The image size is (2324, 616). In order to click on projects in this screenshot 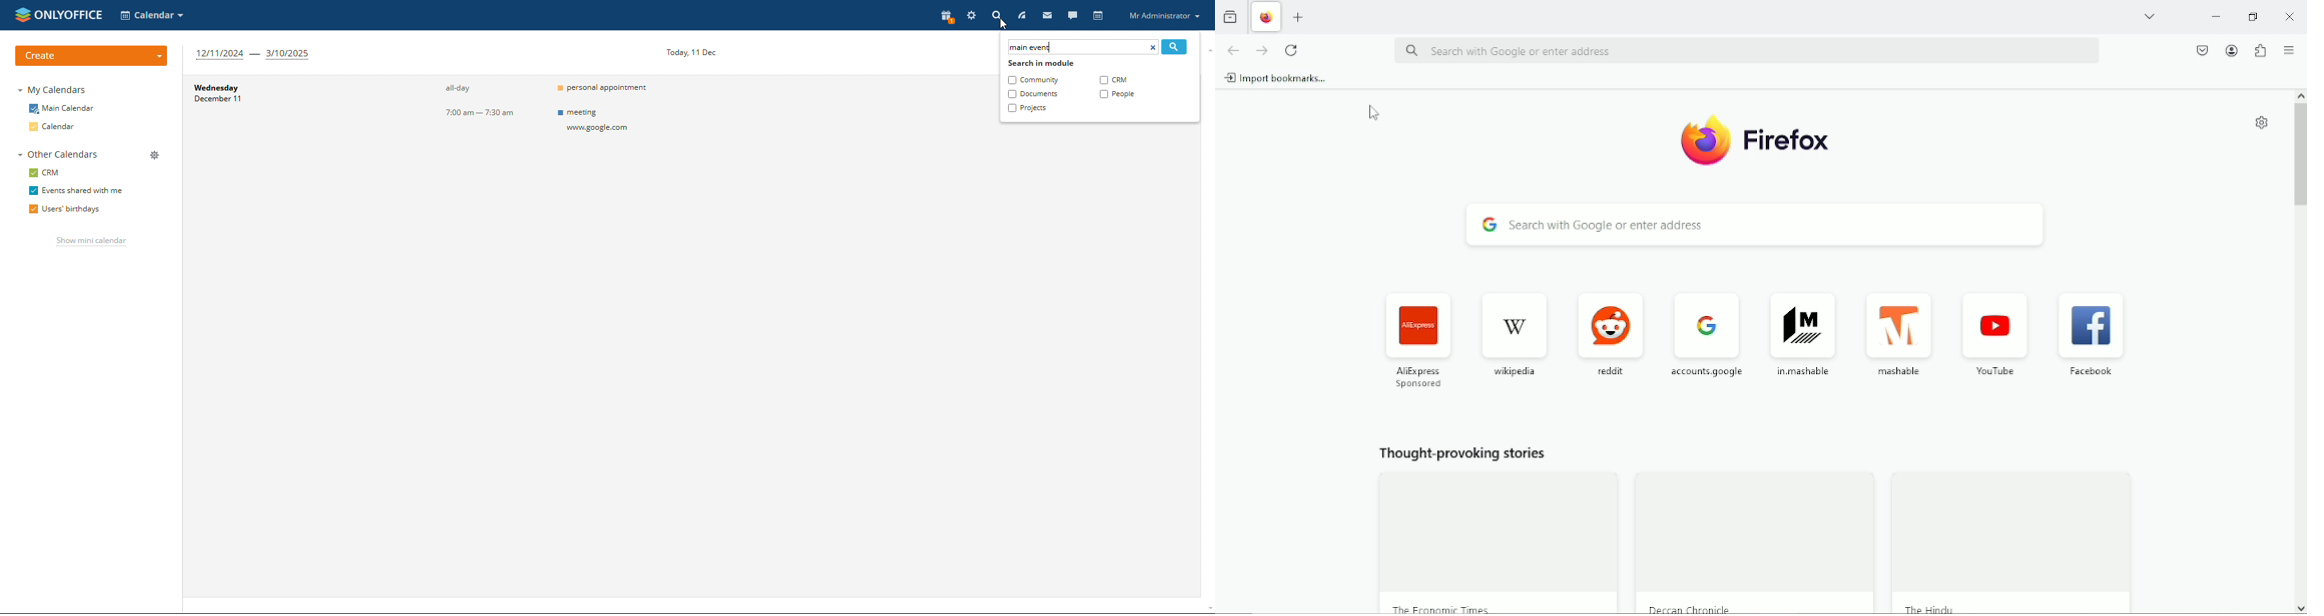, I will do `click(1028, 108)`.